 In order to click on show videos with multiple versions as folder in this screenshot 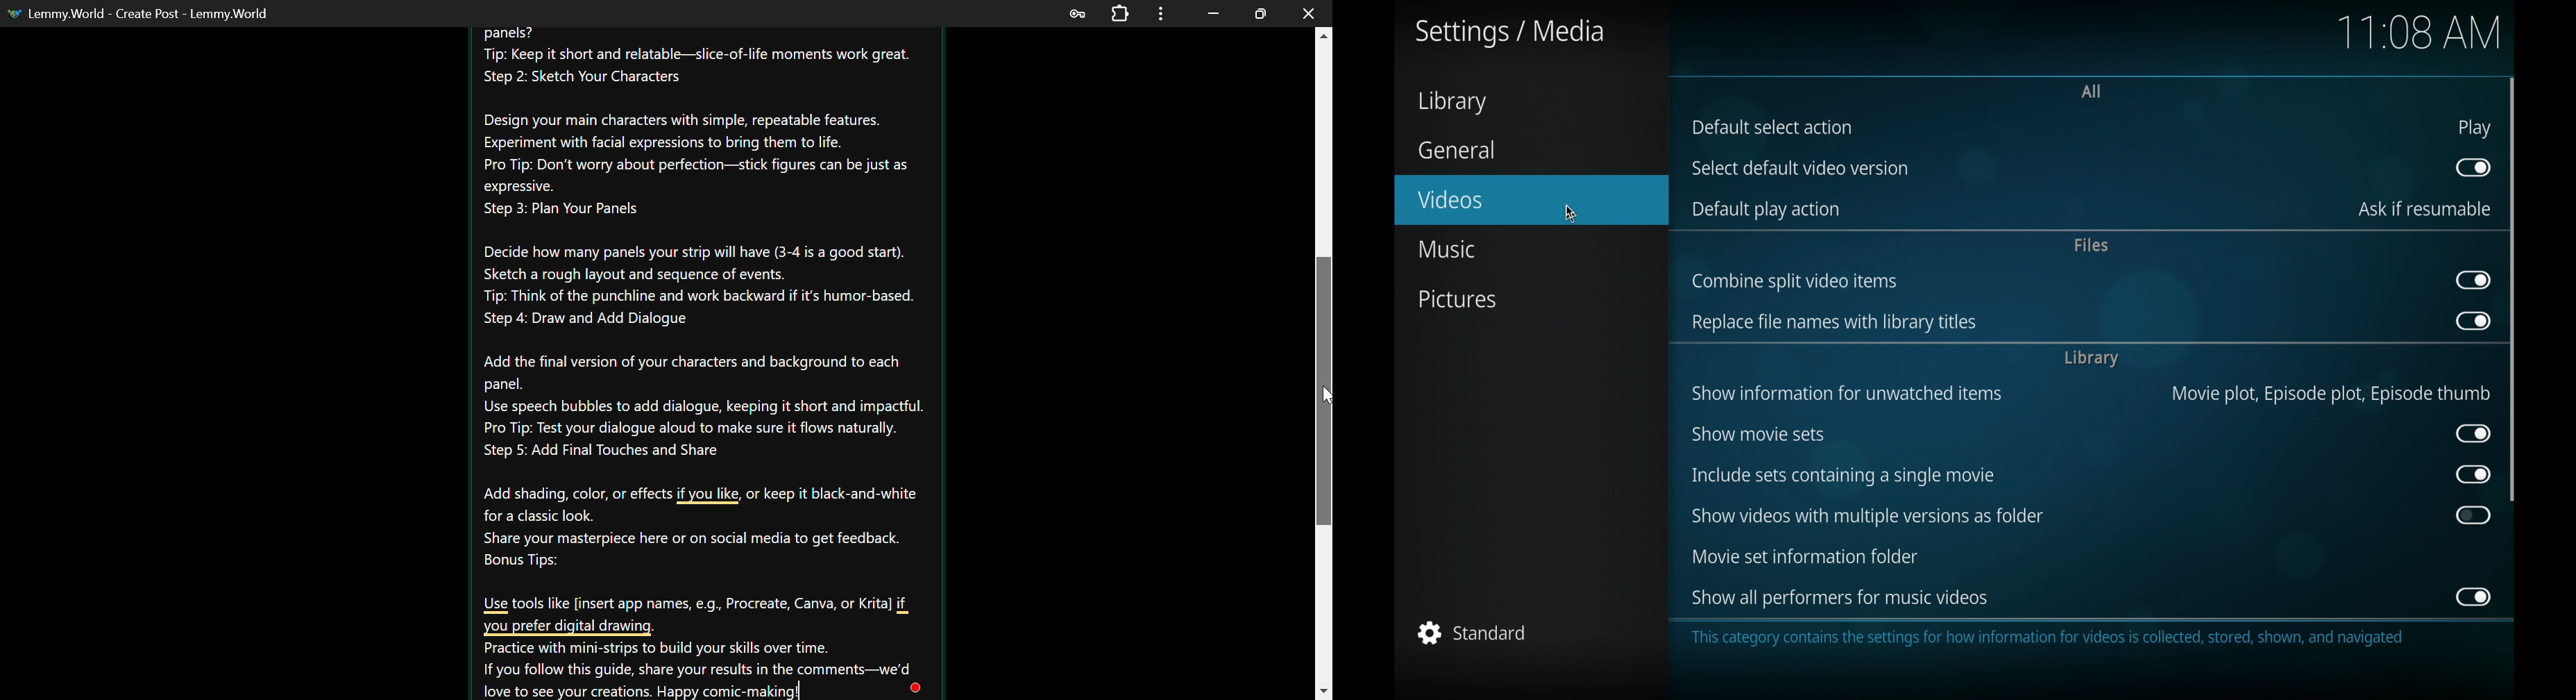, I will do `click(1868, 517)`.